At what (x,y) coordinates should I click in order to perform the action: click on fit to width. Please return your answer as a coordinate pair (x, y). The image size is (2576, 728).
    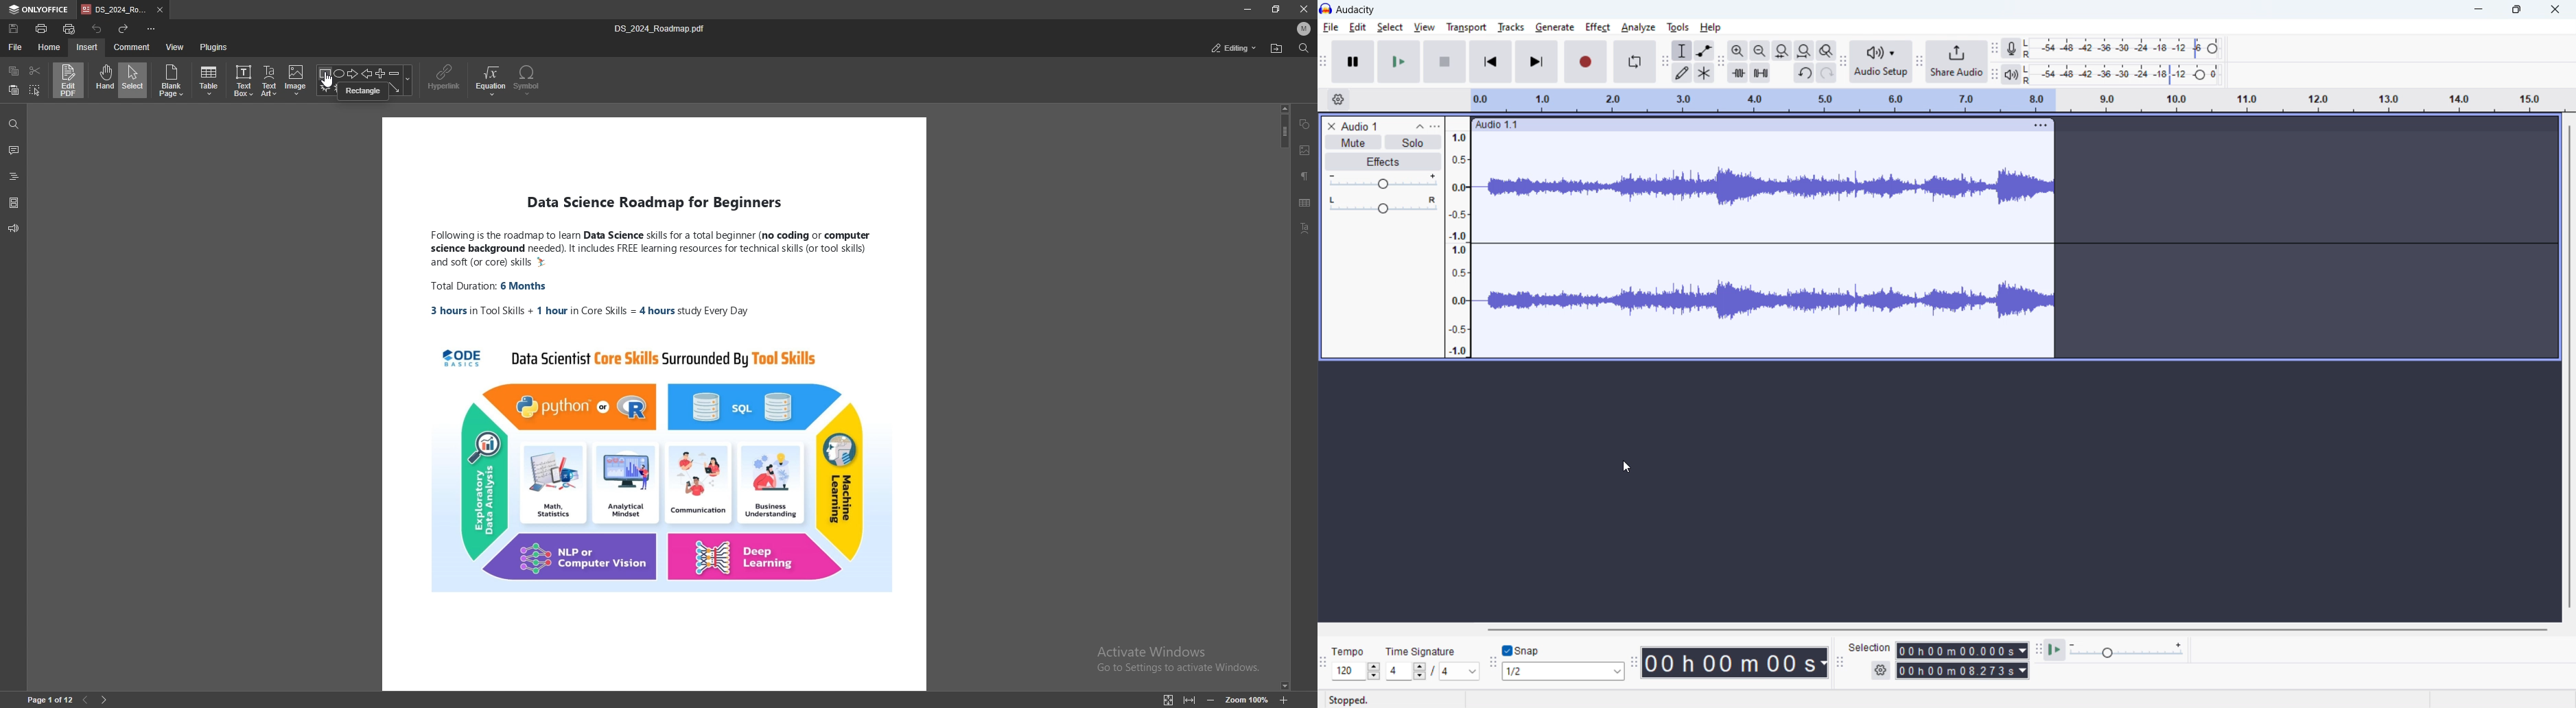
    Looking at the image, I should click on (1190, 700).